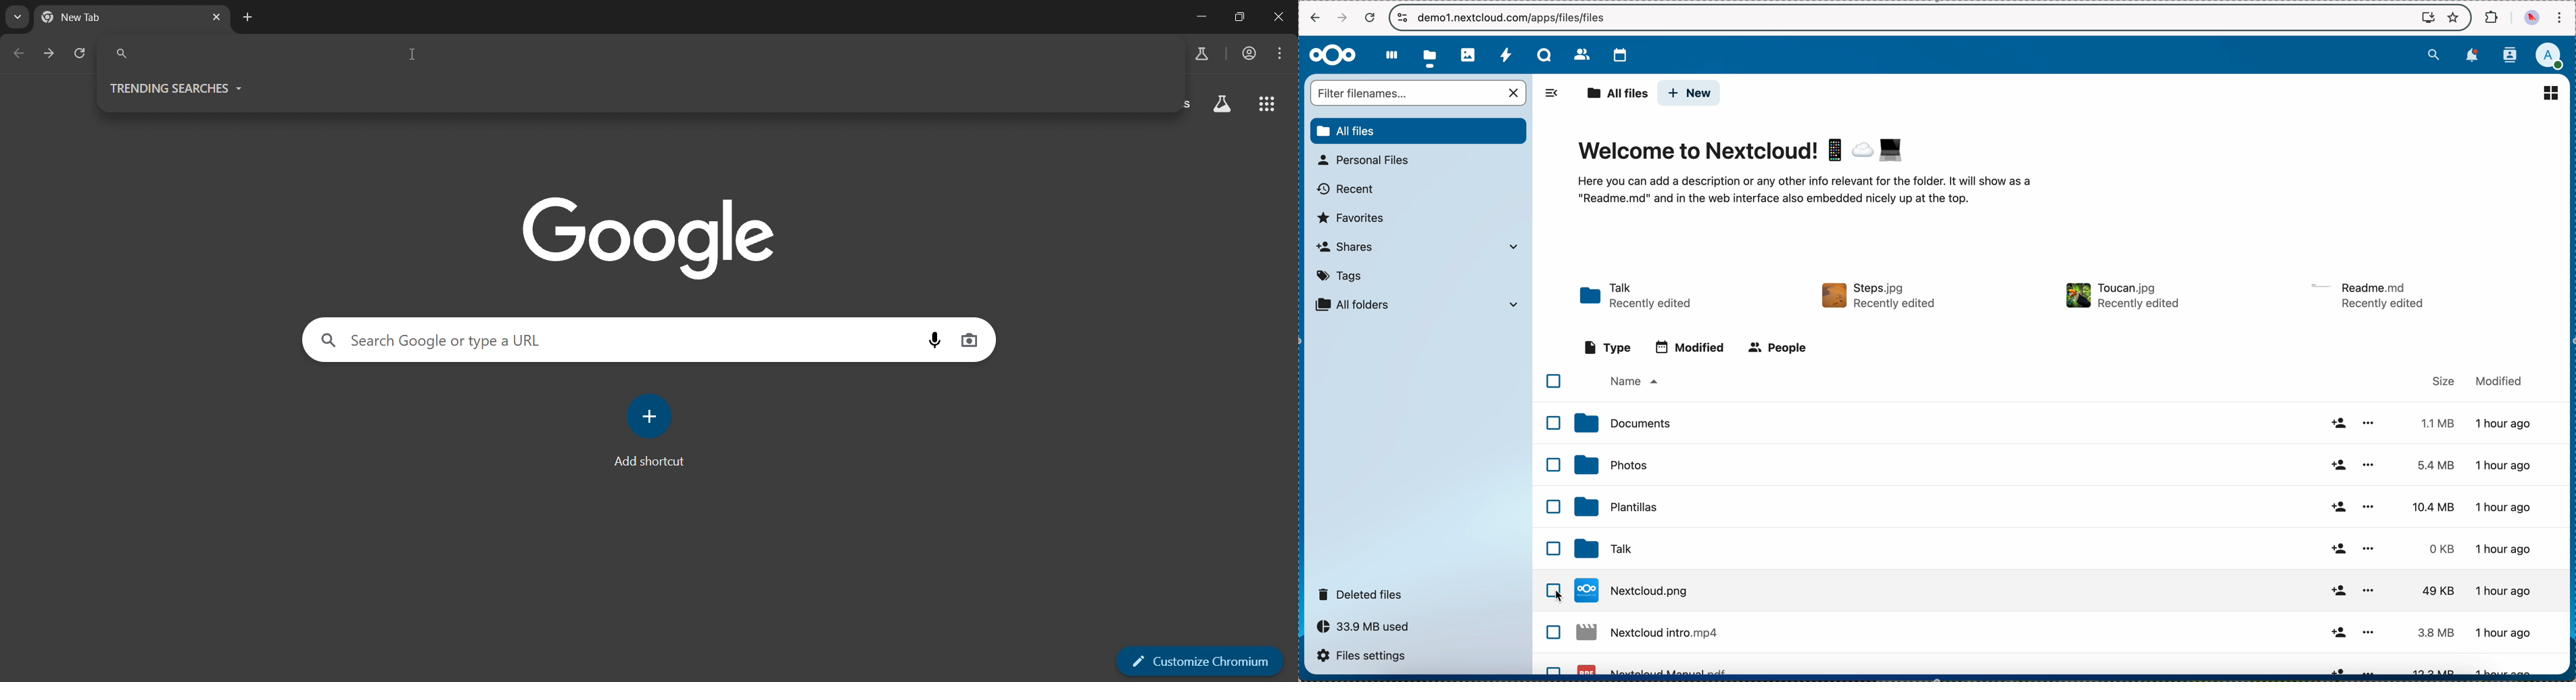 The height and width of the screenshot is (700, 2576). I want to click on search google or type a URL, so click(611, 339).